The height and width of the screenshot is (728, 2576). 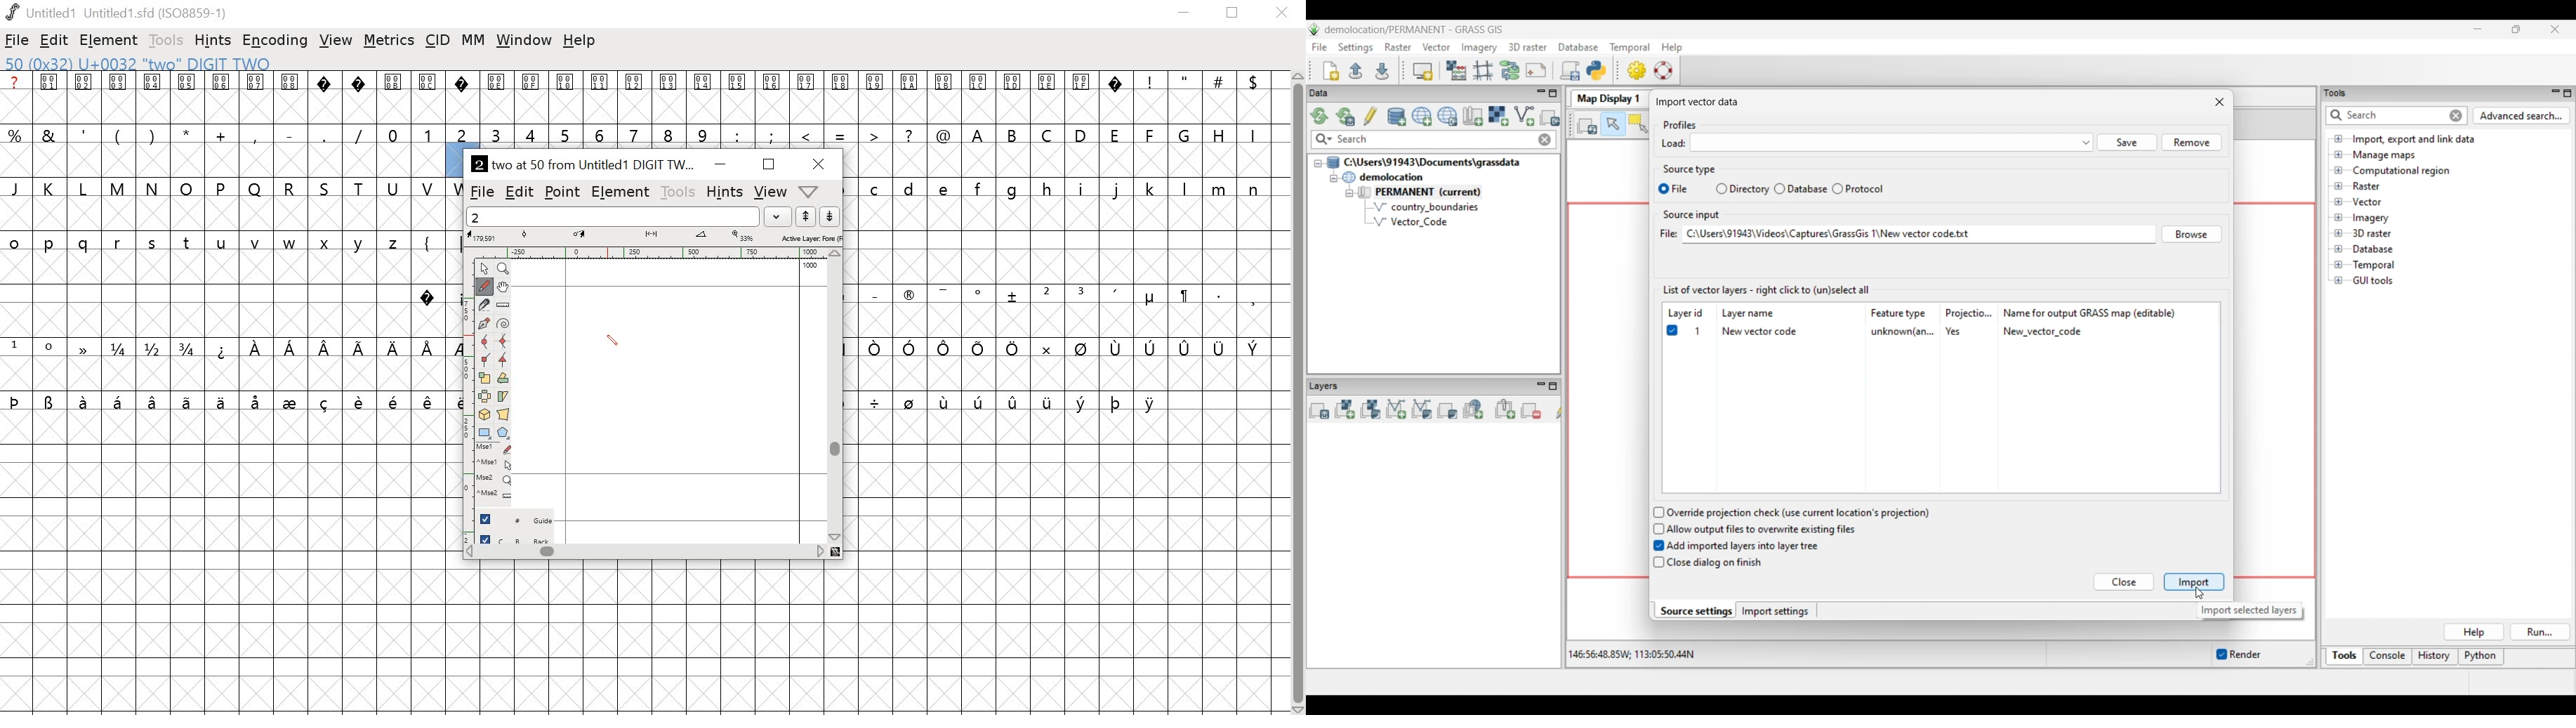 I want to click on tangent, so click(x=503, y=360).